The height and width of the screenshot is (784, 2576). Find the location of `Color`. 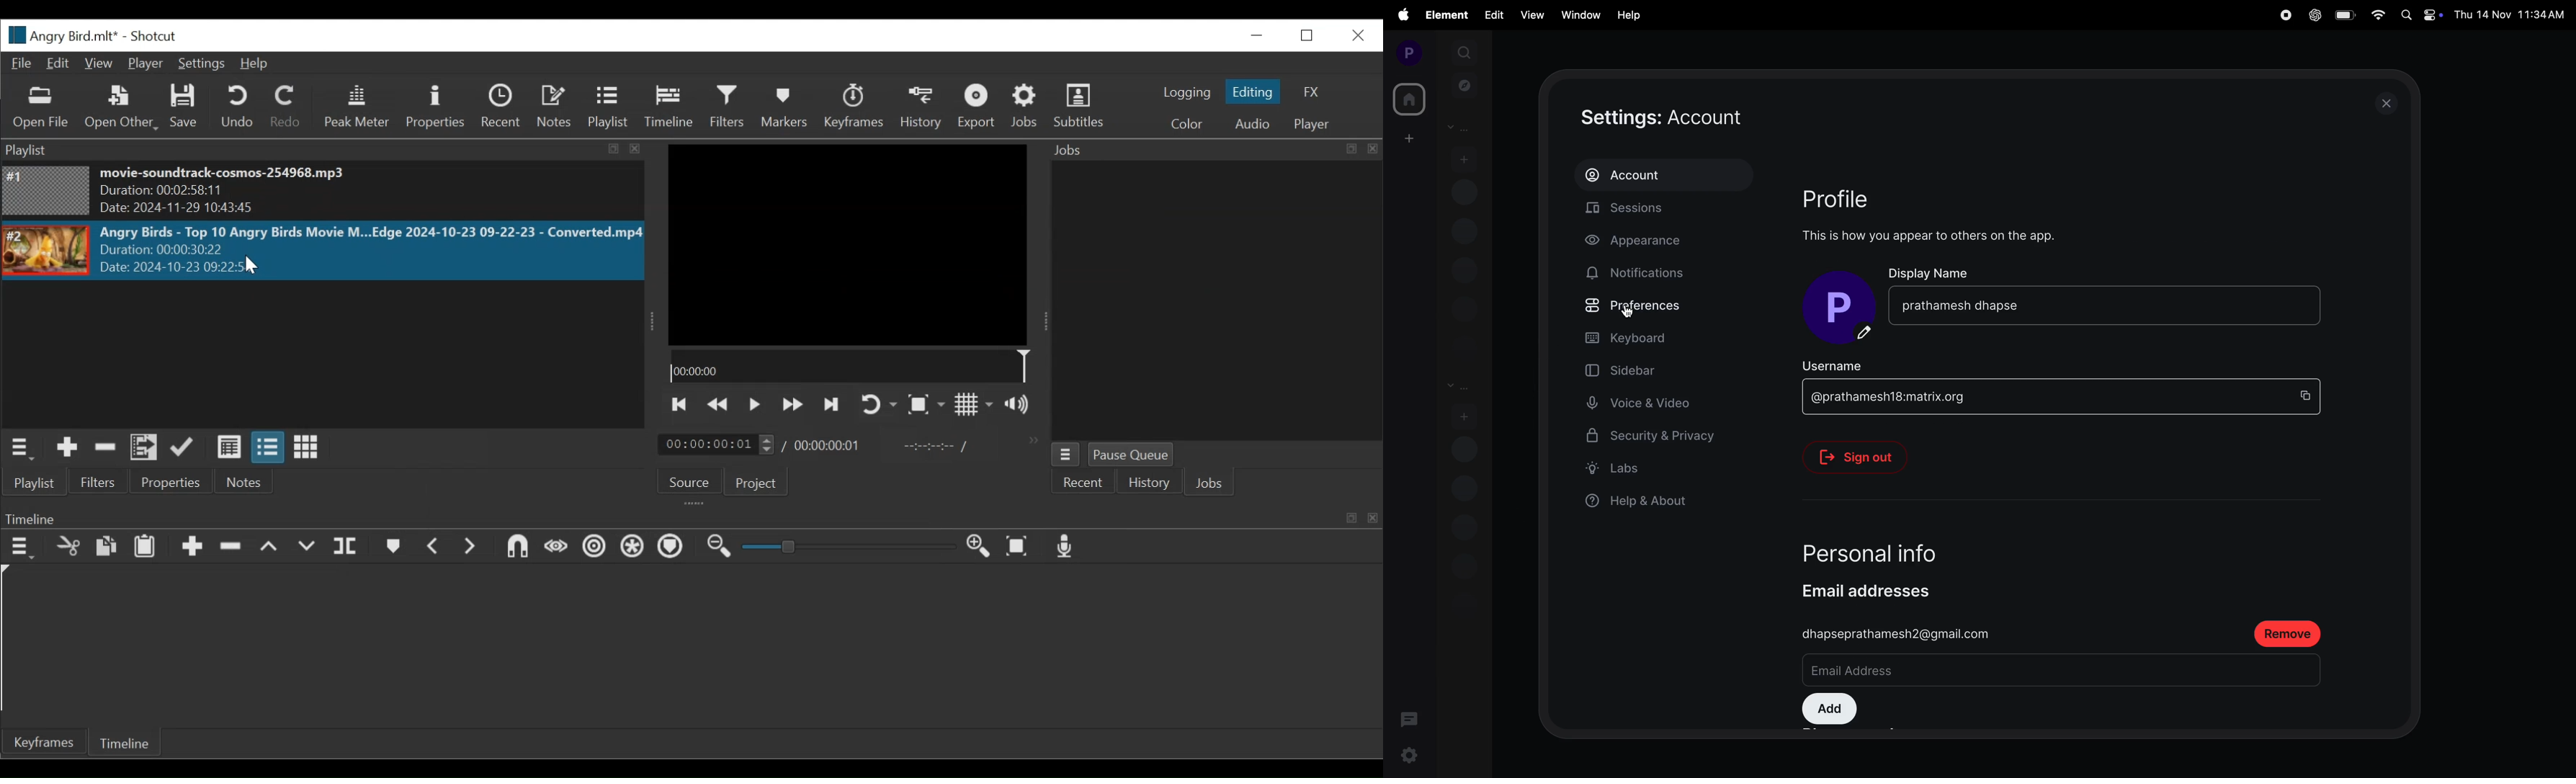

Color is located at coordinates (1187, 125).